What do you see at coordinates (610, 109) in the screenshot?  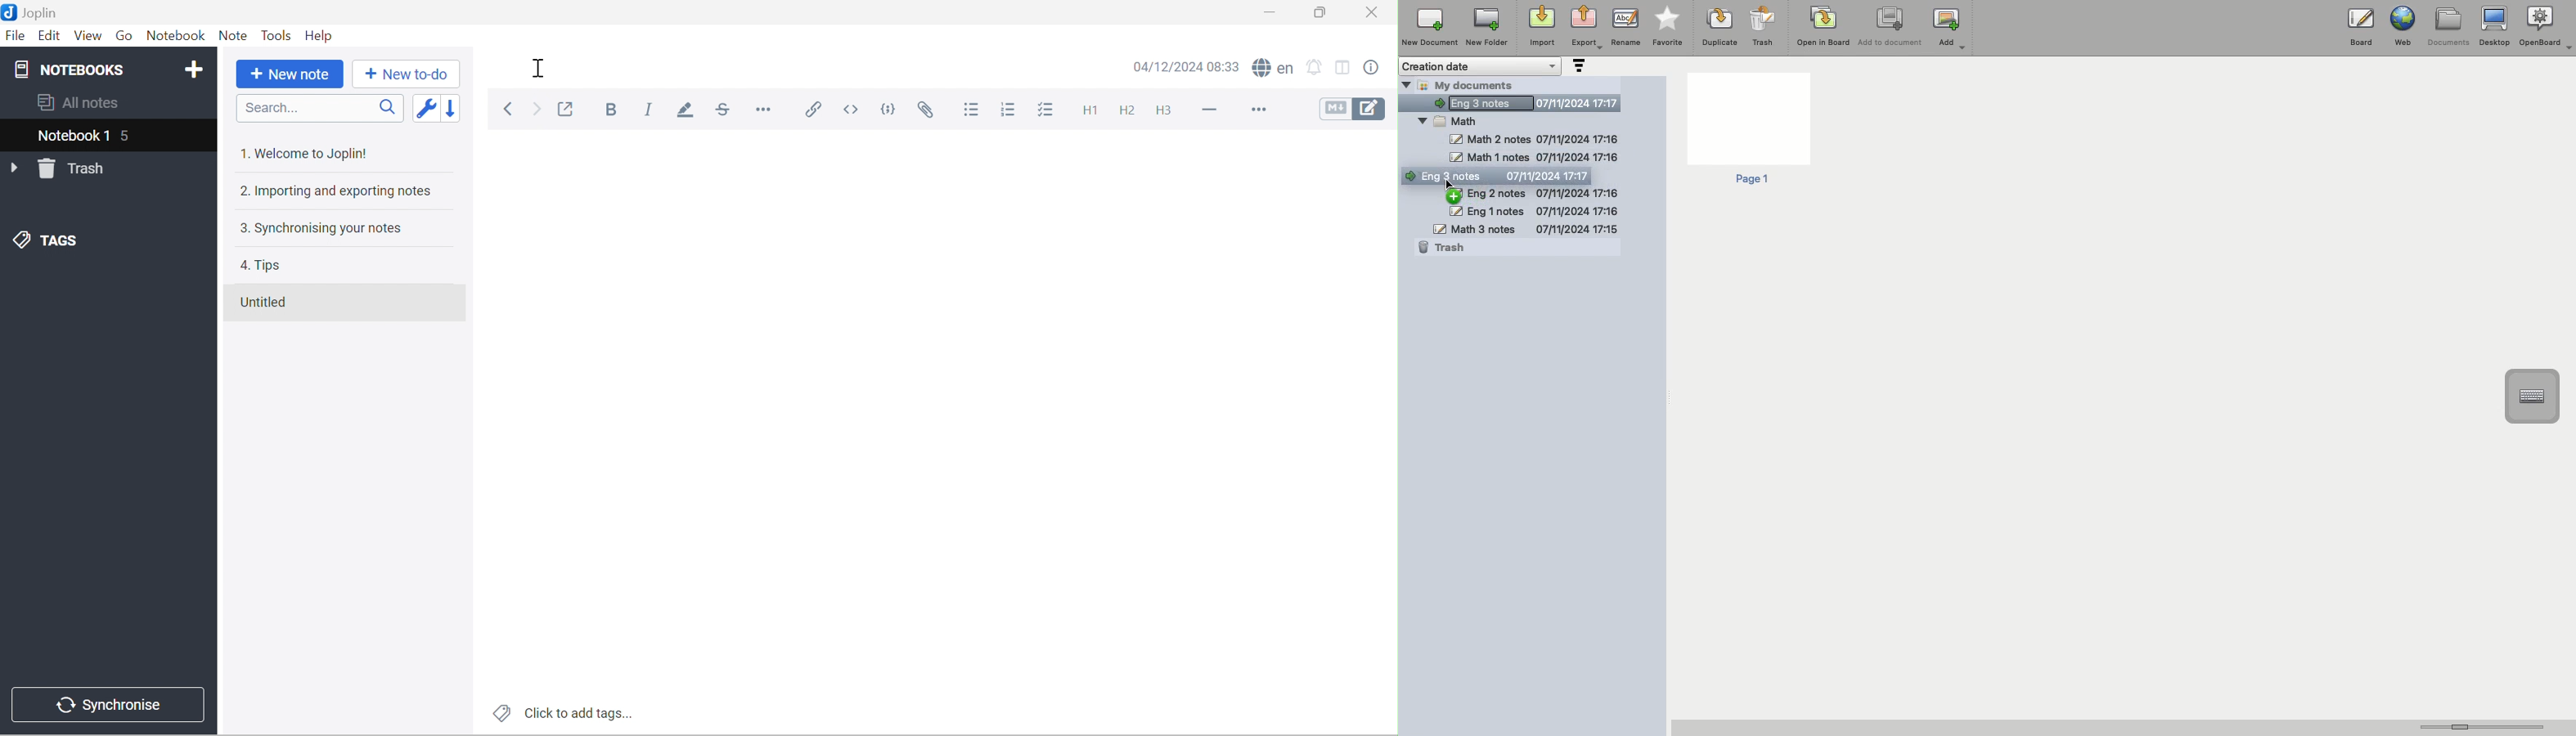 I see `Bold` at bounding box center [610, 109].